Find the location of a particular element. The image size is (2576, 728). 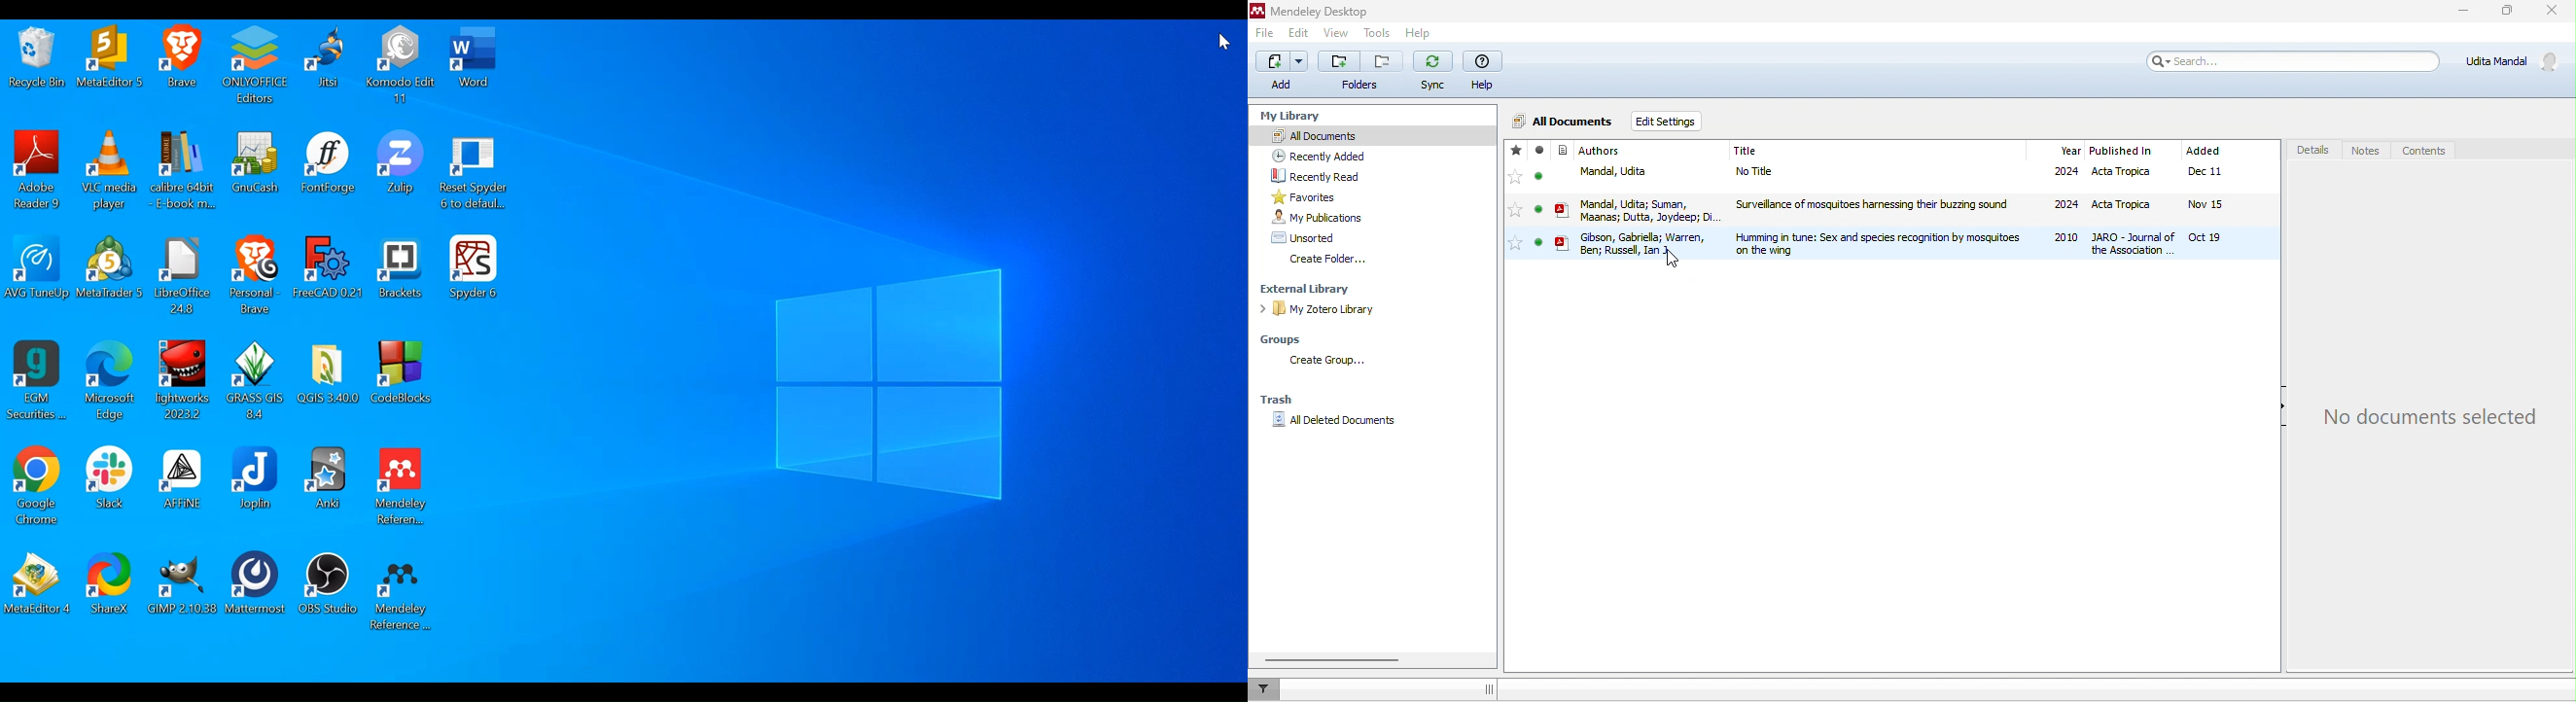

trash is located at coordinates (1280, 398).